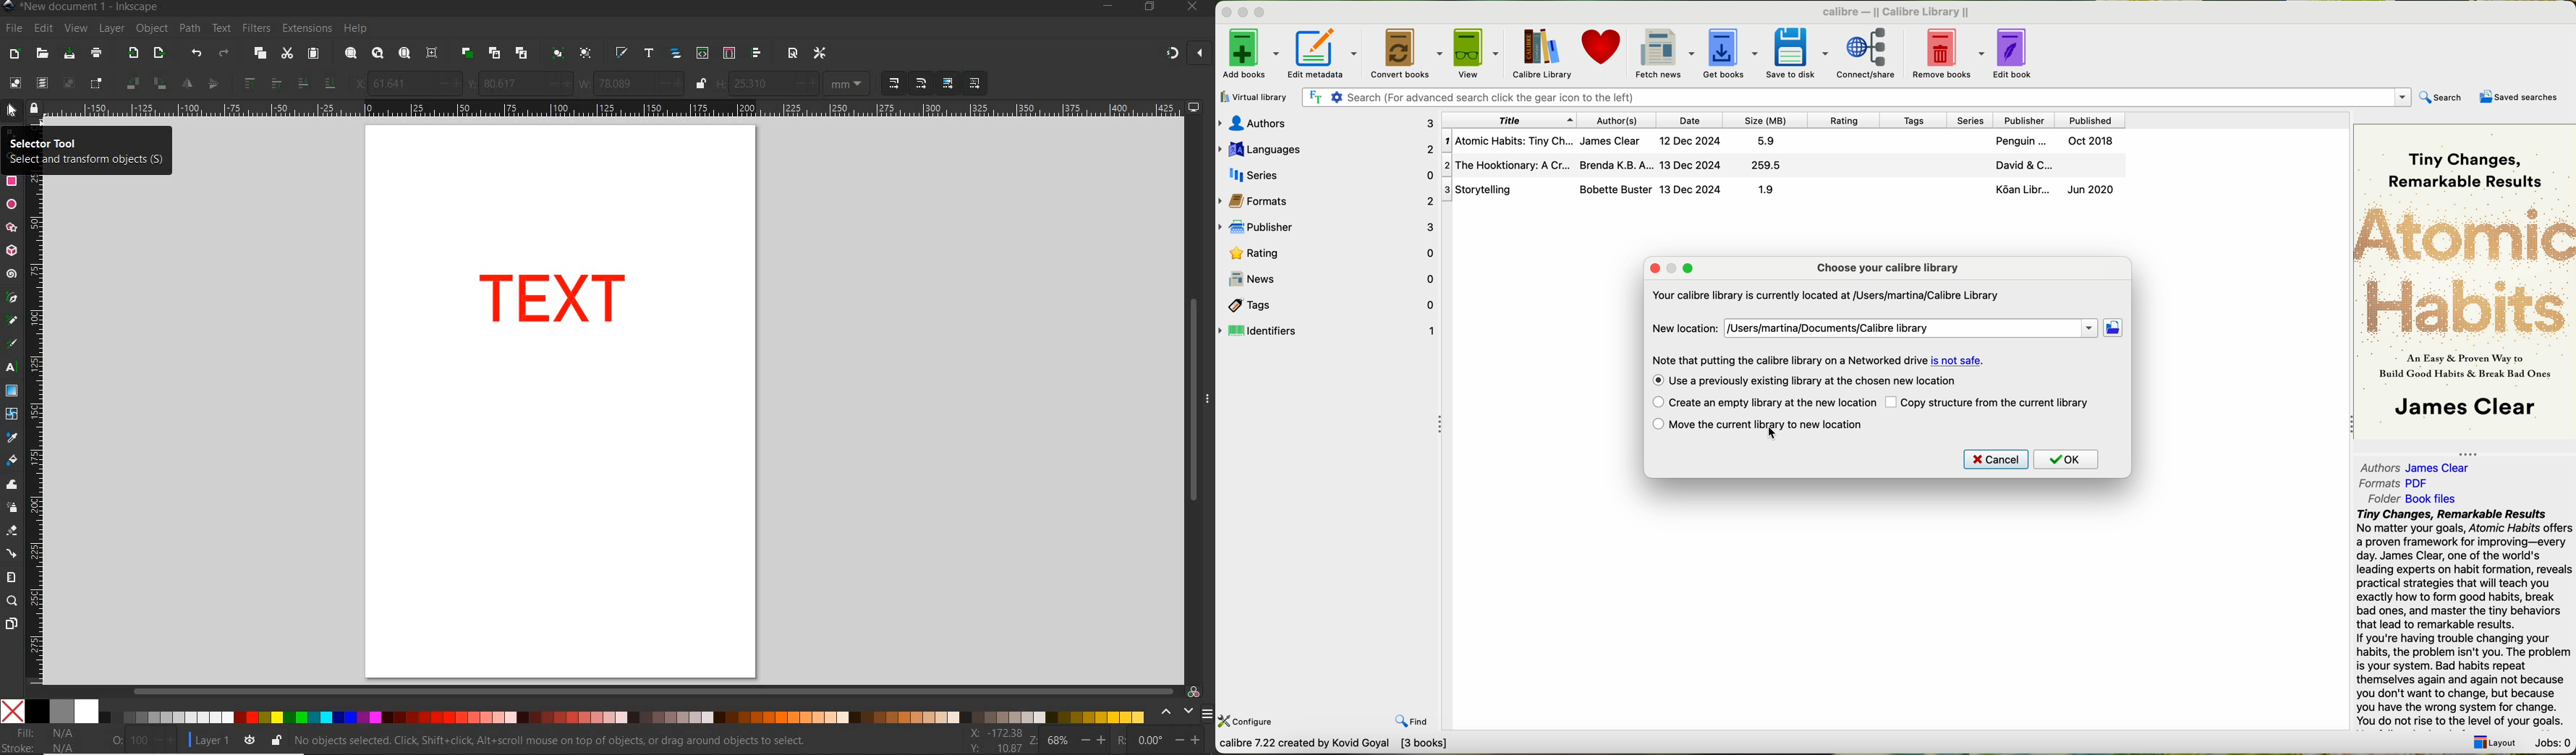 This screenshot has height=756, width=2576. I want to click on lock/unlock current layer, so click(276, 739).